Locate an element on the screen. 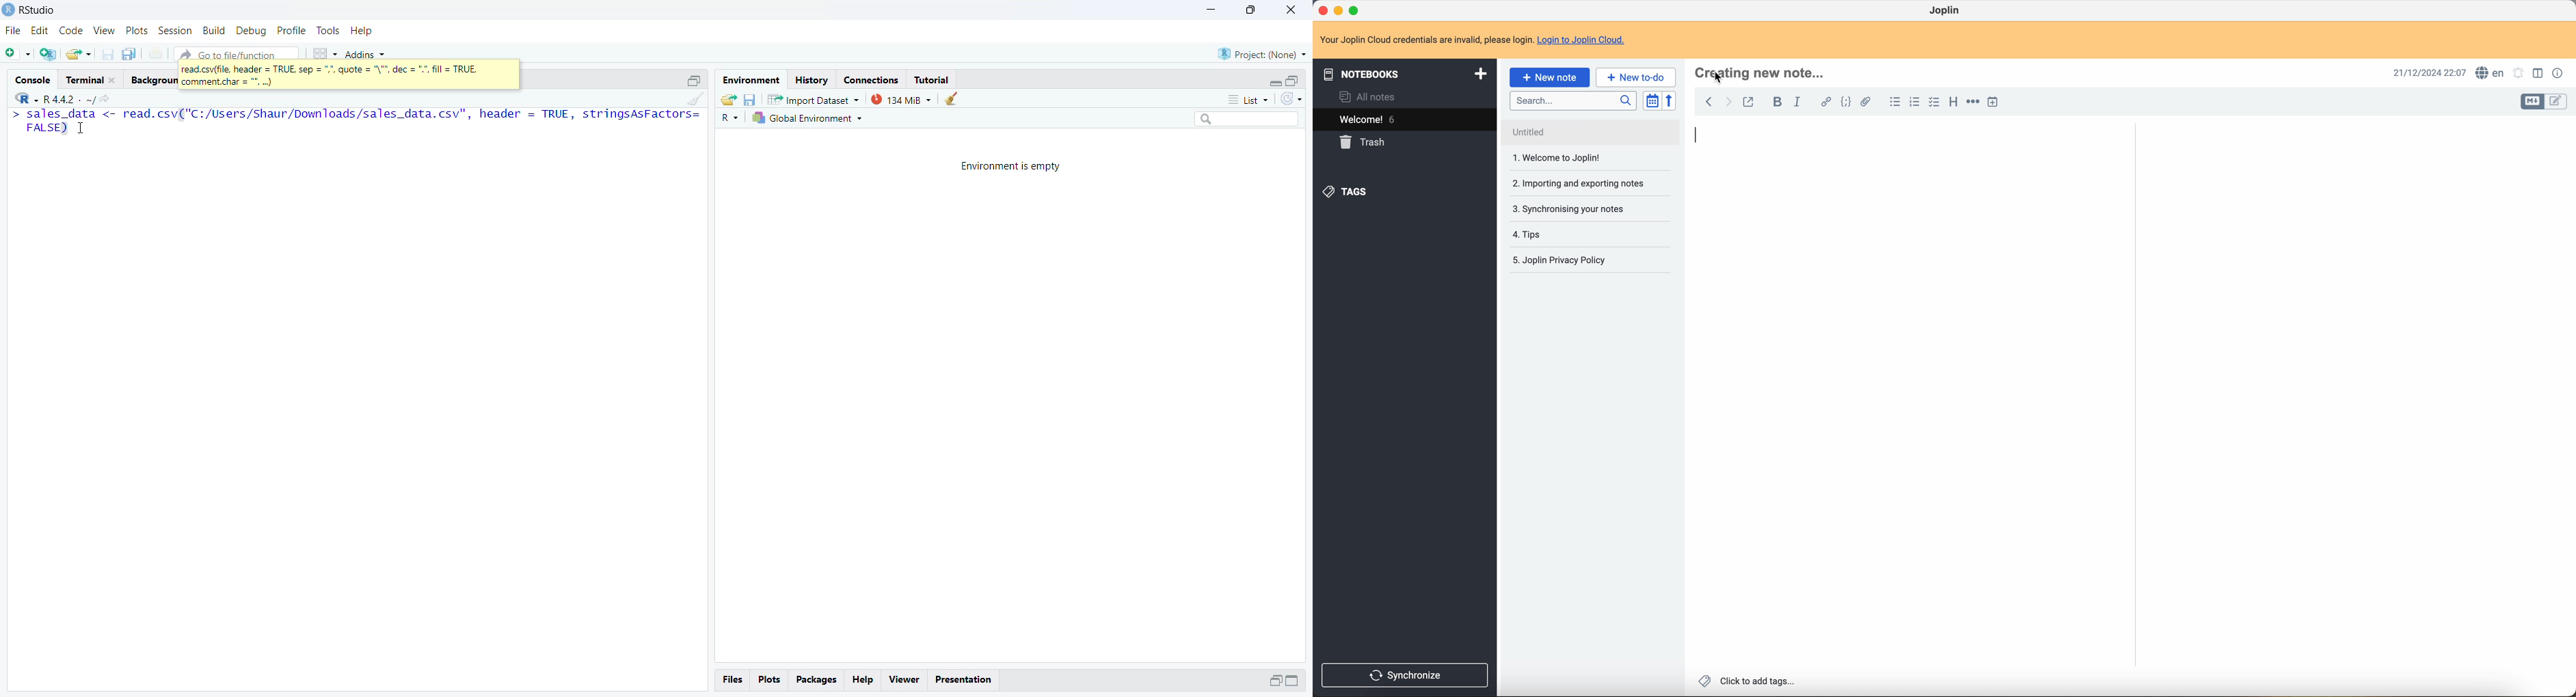  Plots is located at coordinates (139, 30).